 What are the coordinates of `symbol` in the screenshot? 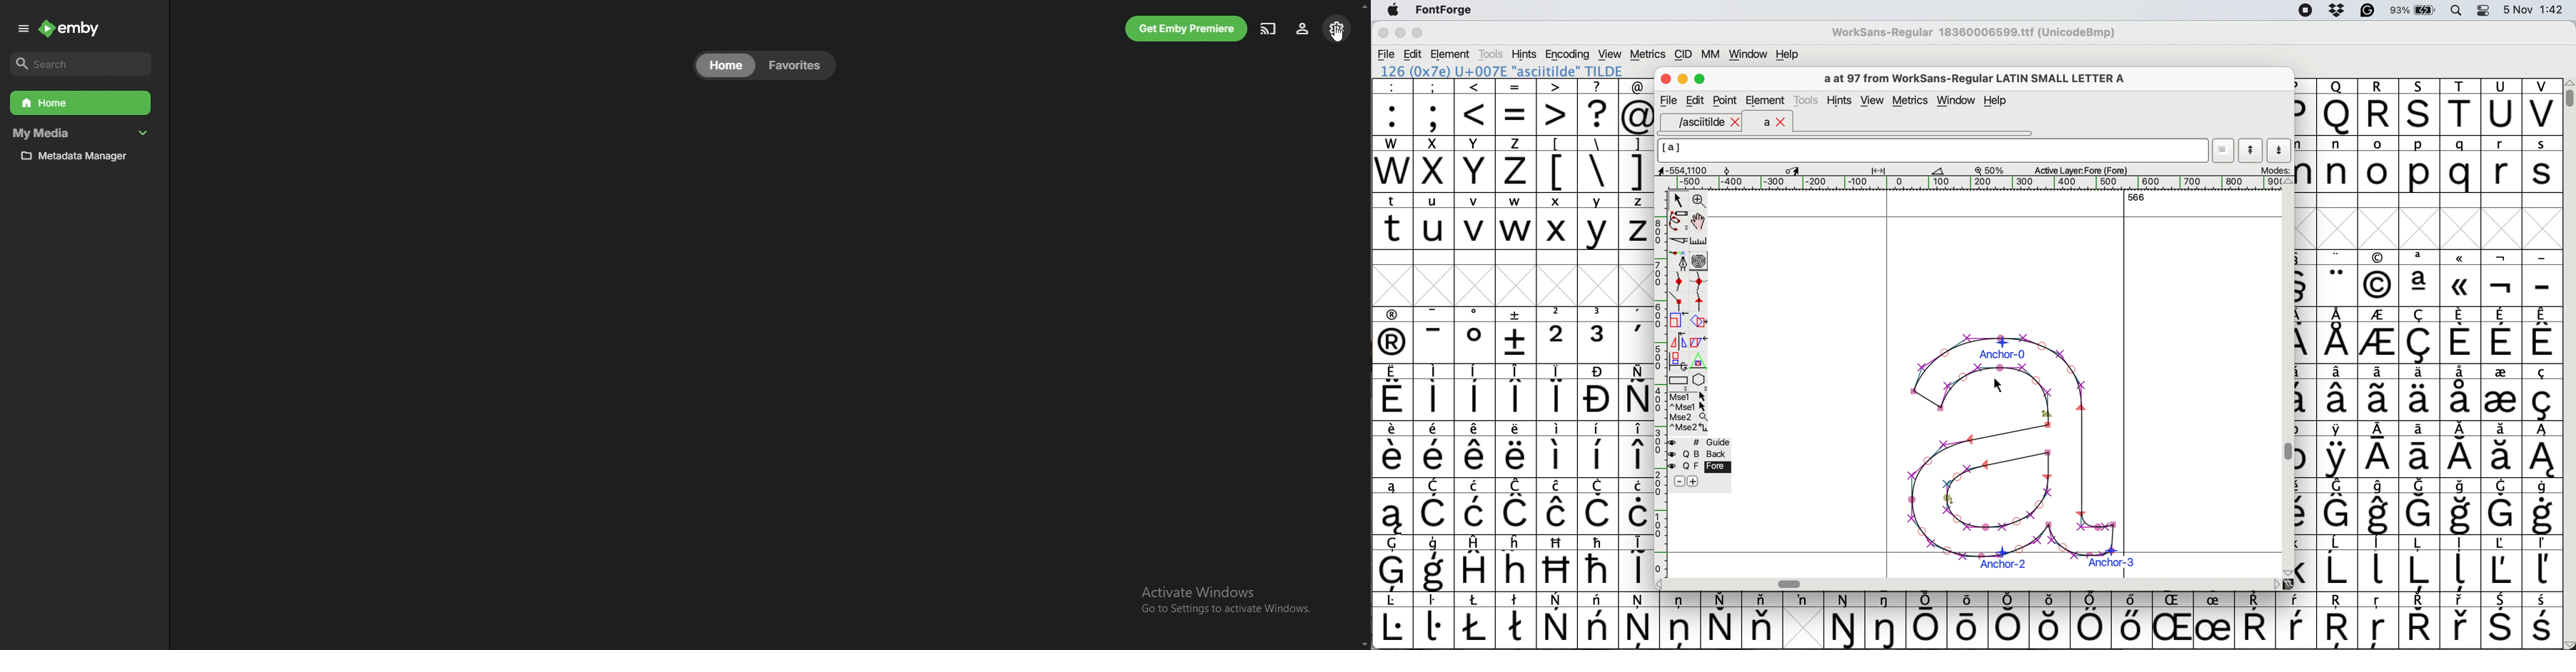 It's located at (1636, 392).